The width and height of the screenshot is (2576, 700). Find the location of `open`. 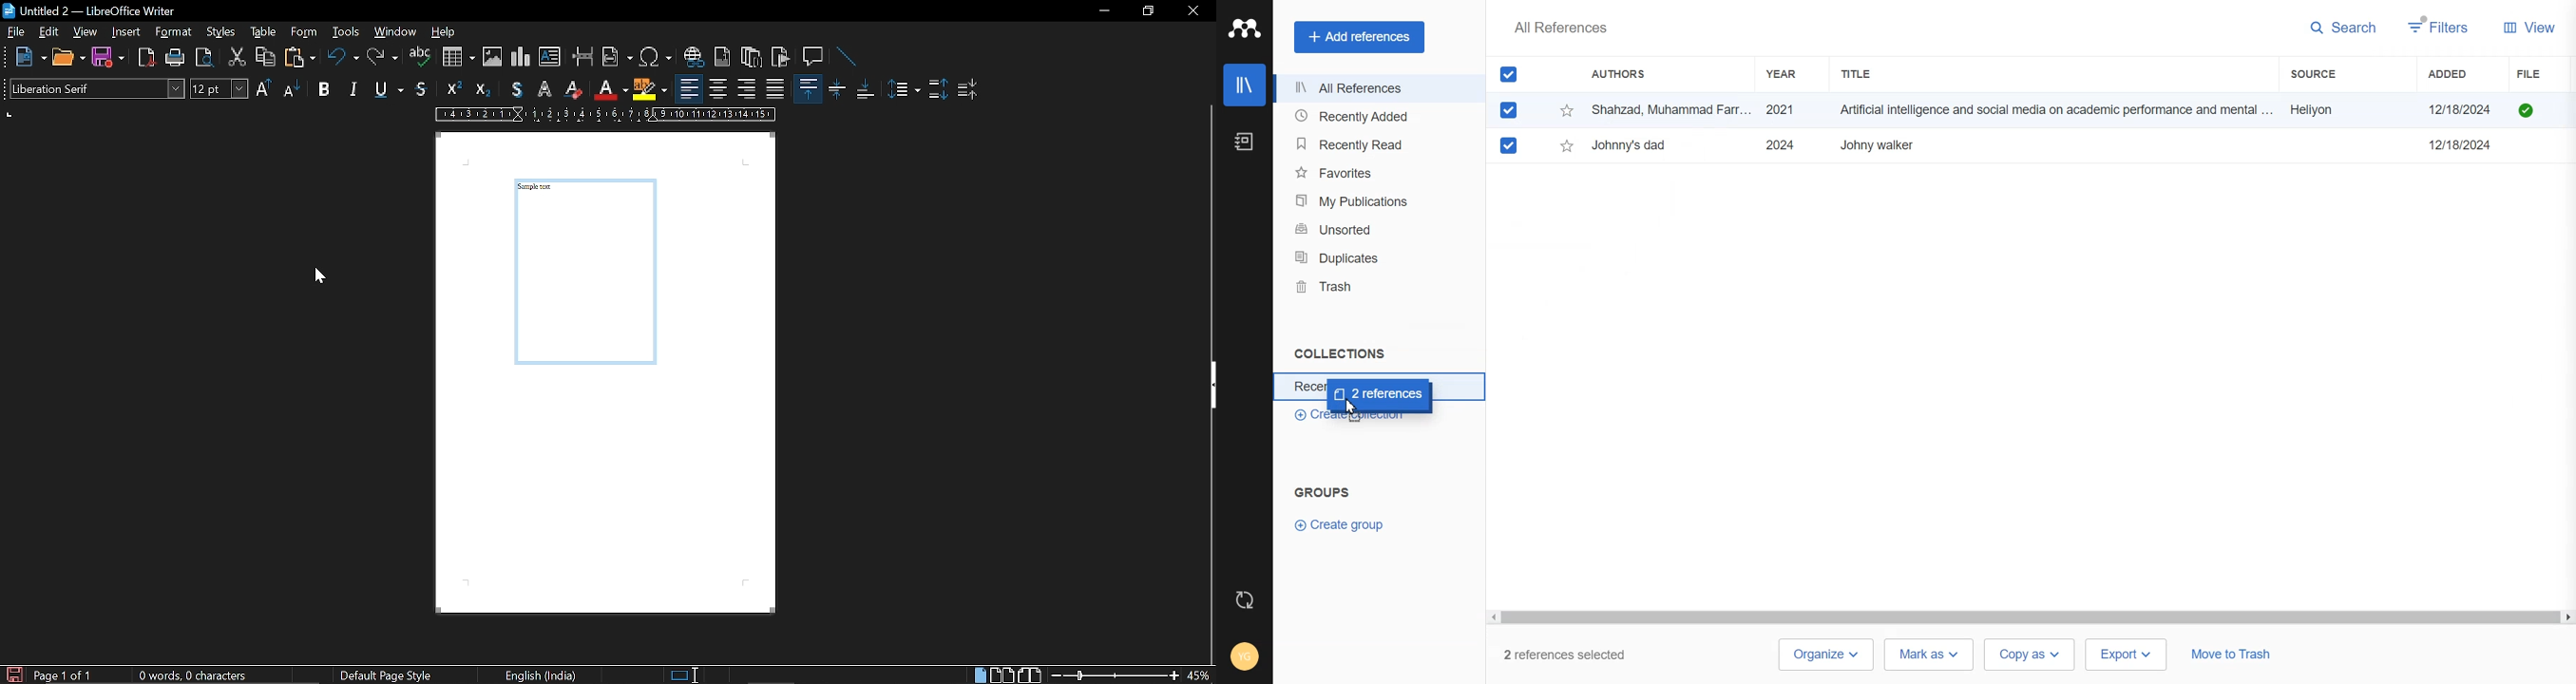

open is located at coordinates (68, 58).